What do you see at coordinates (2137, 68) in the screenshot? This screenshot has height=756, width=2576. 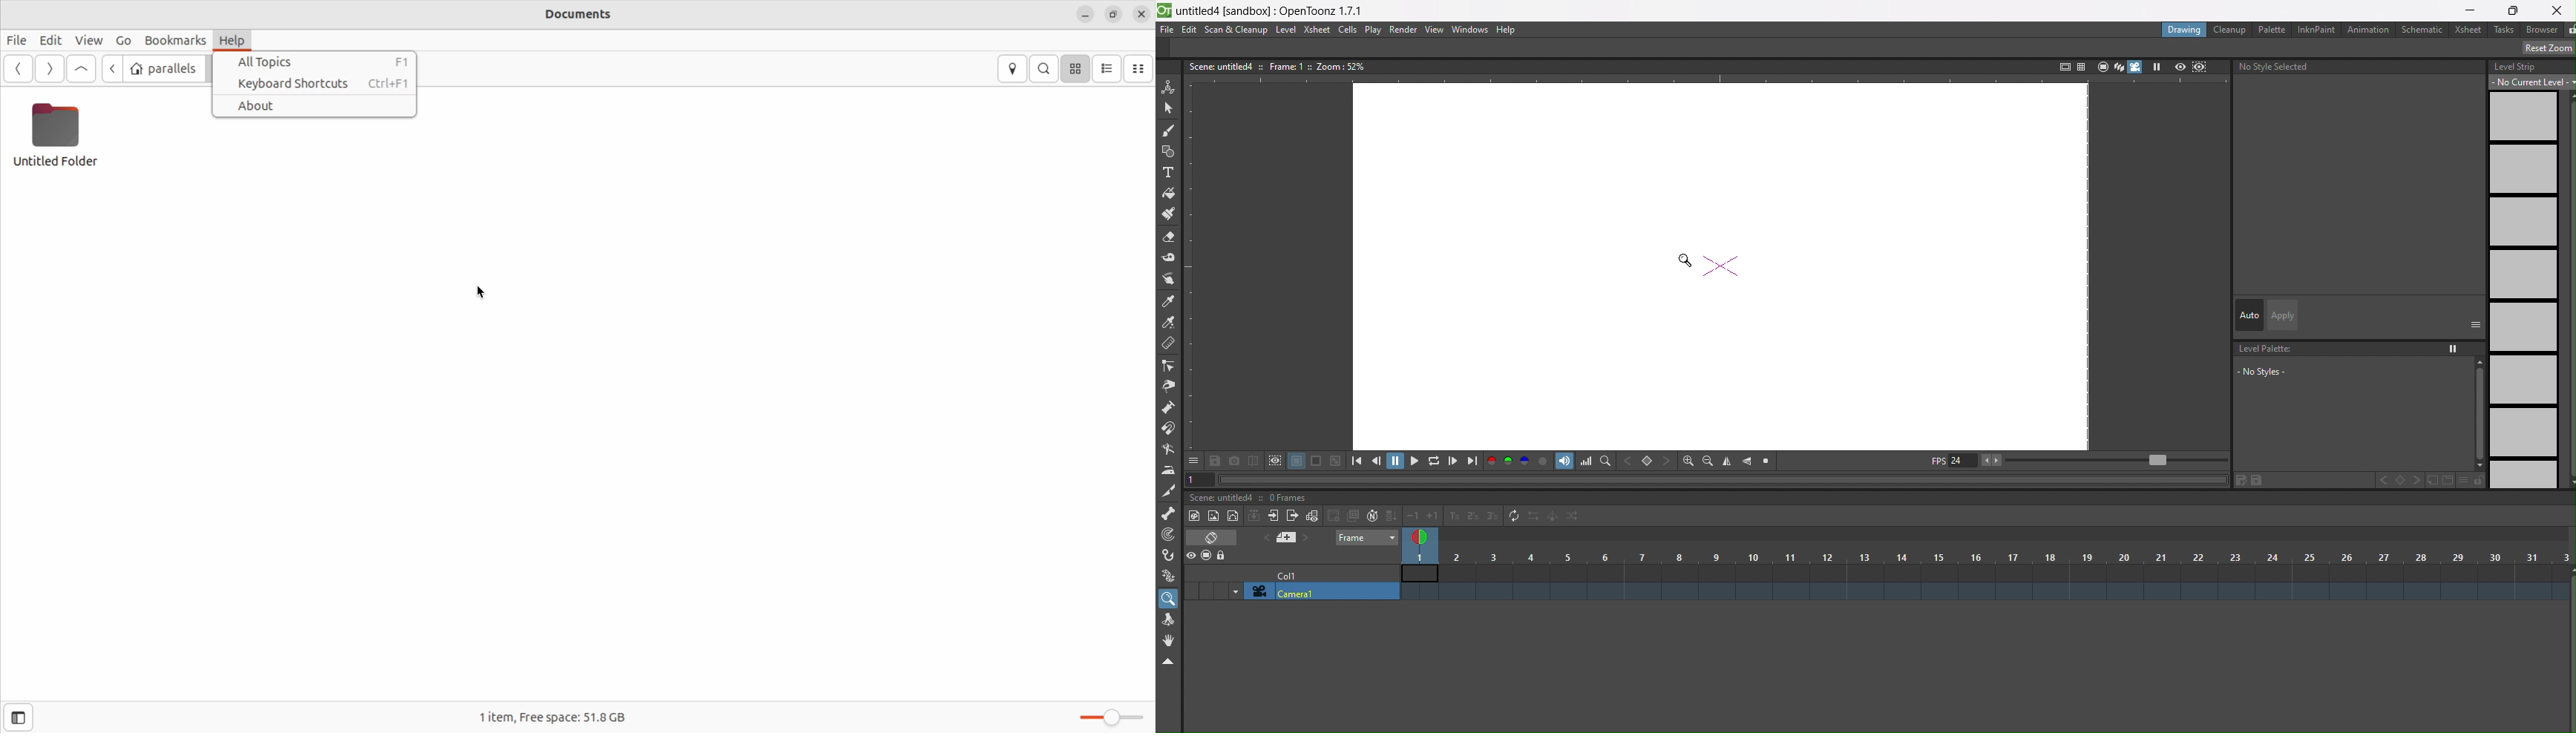 I see `camera toggle view` at bounding box center [2137, 68].